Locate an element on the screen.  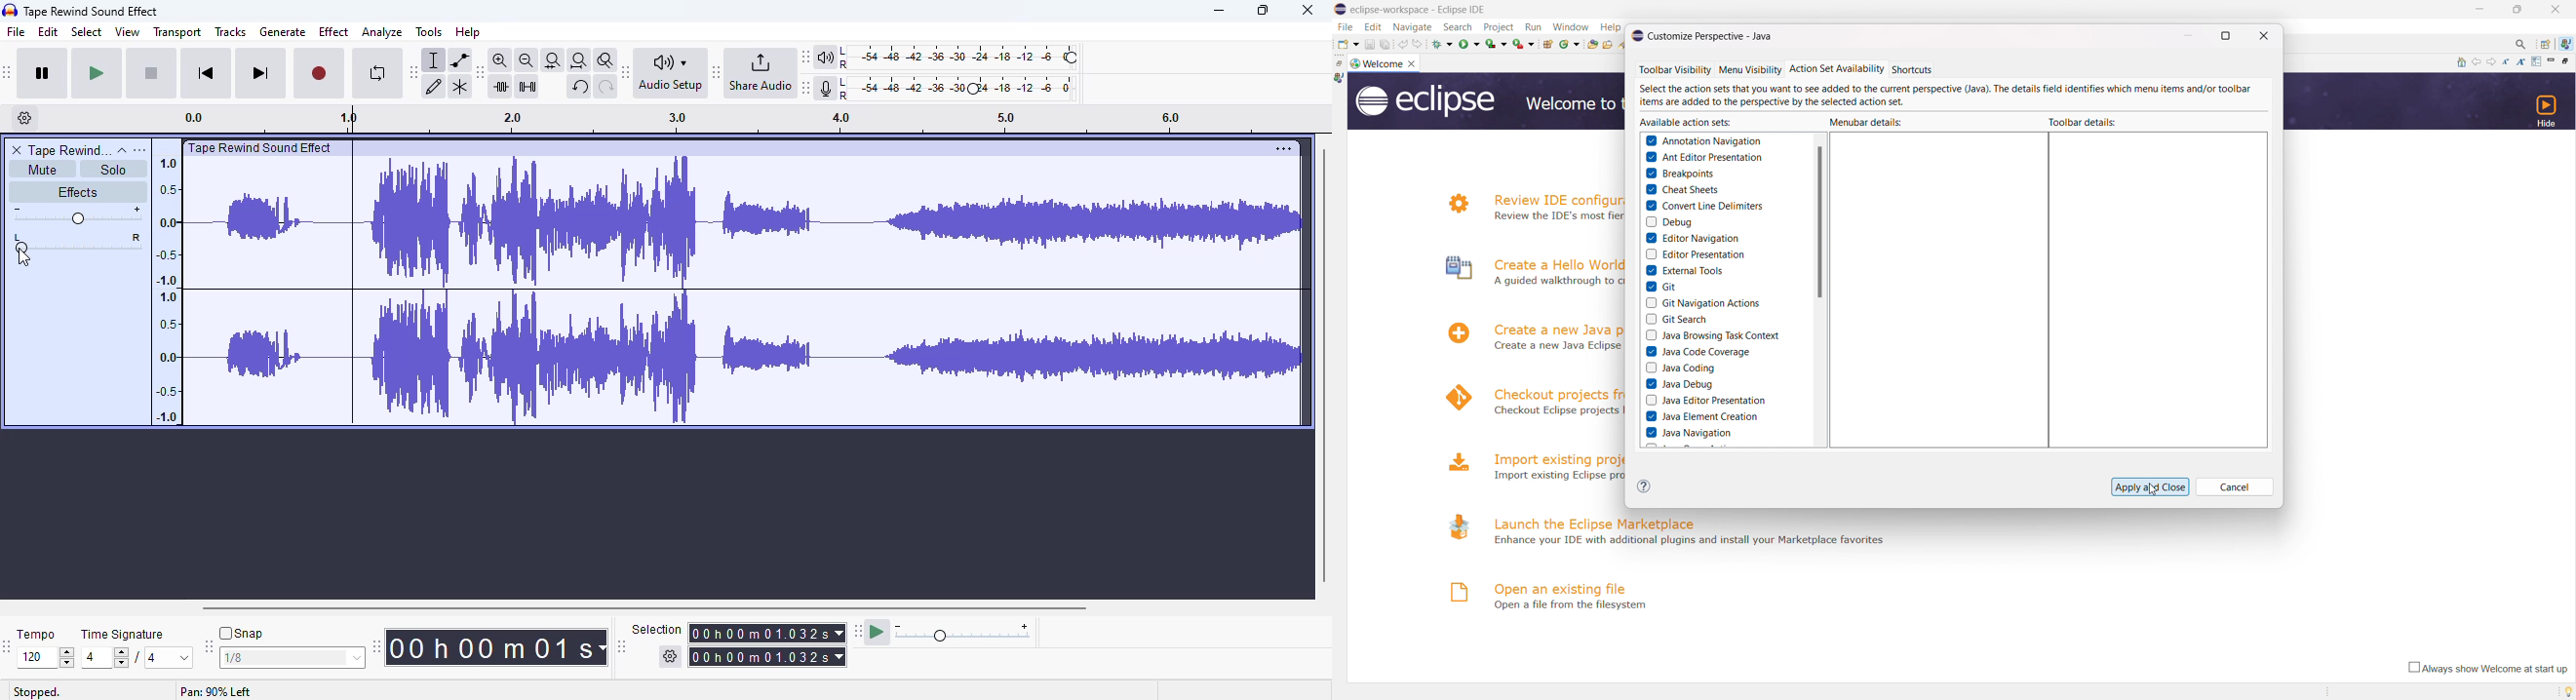
share audio is located at coordinates (760, 71).